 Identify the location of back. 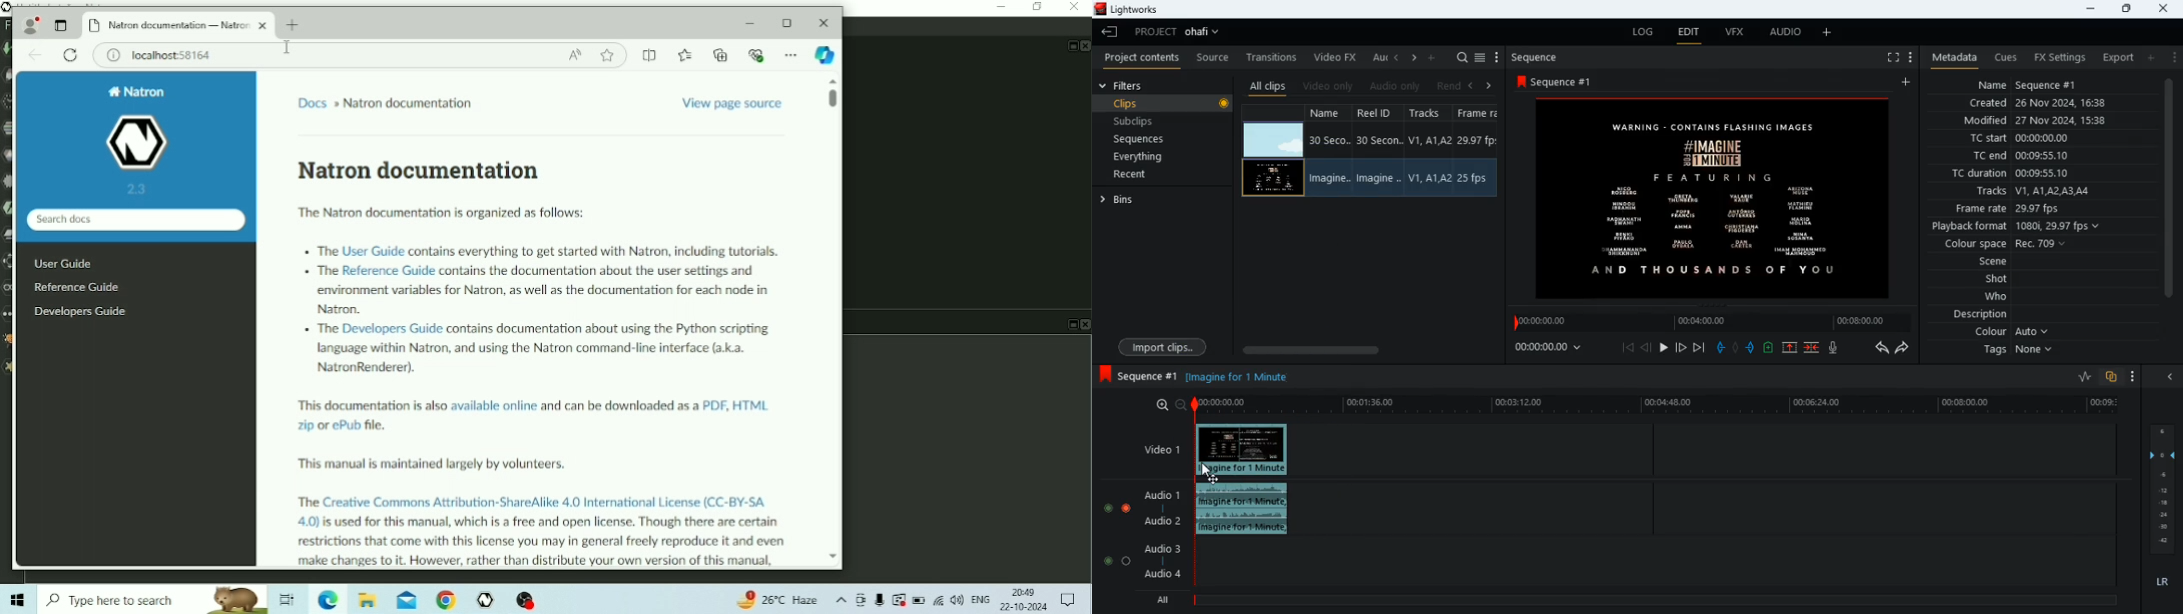
(1646, 347).